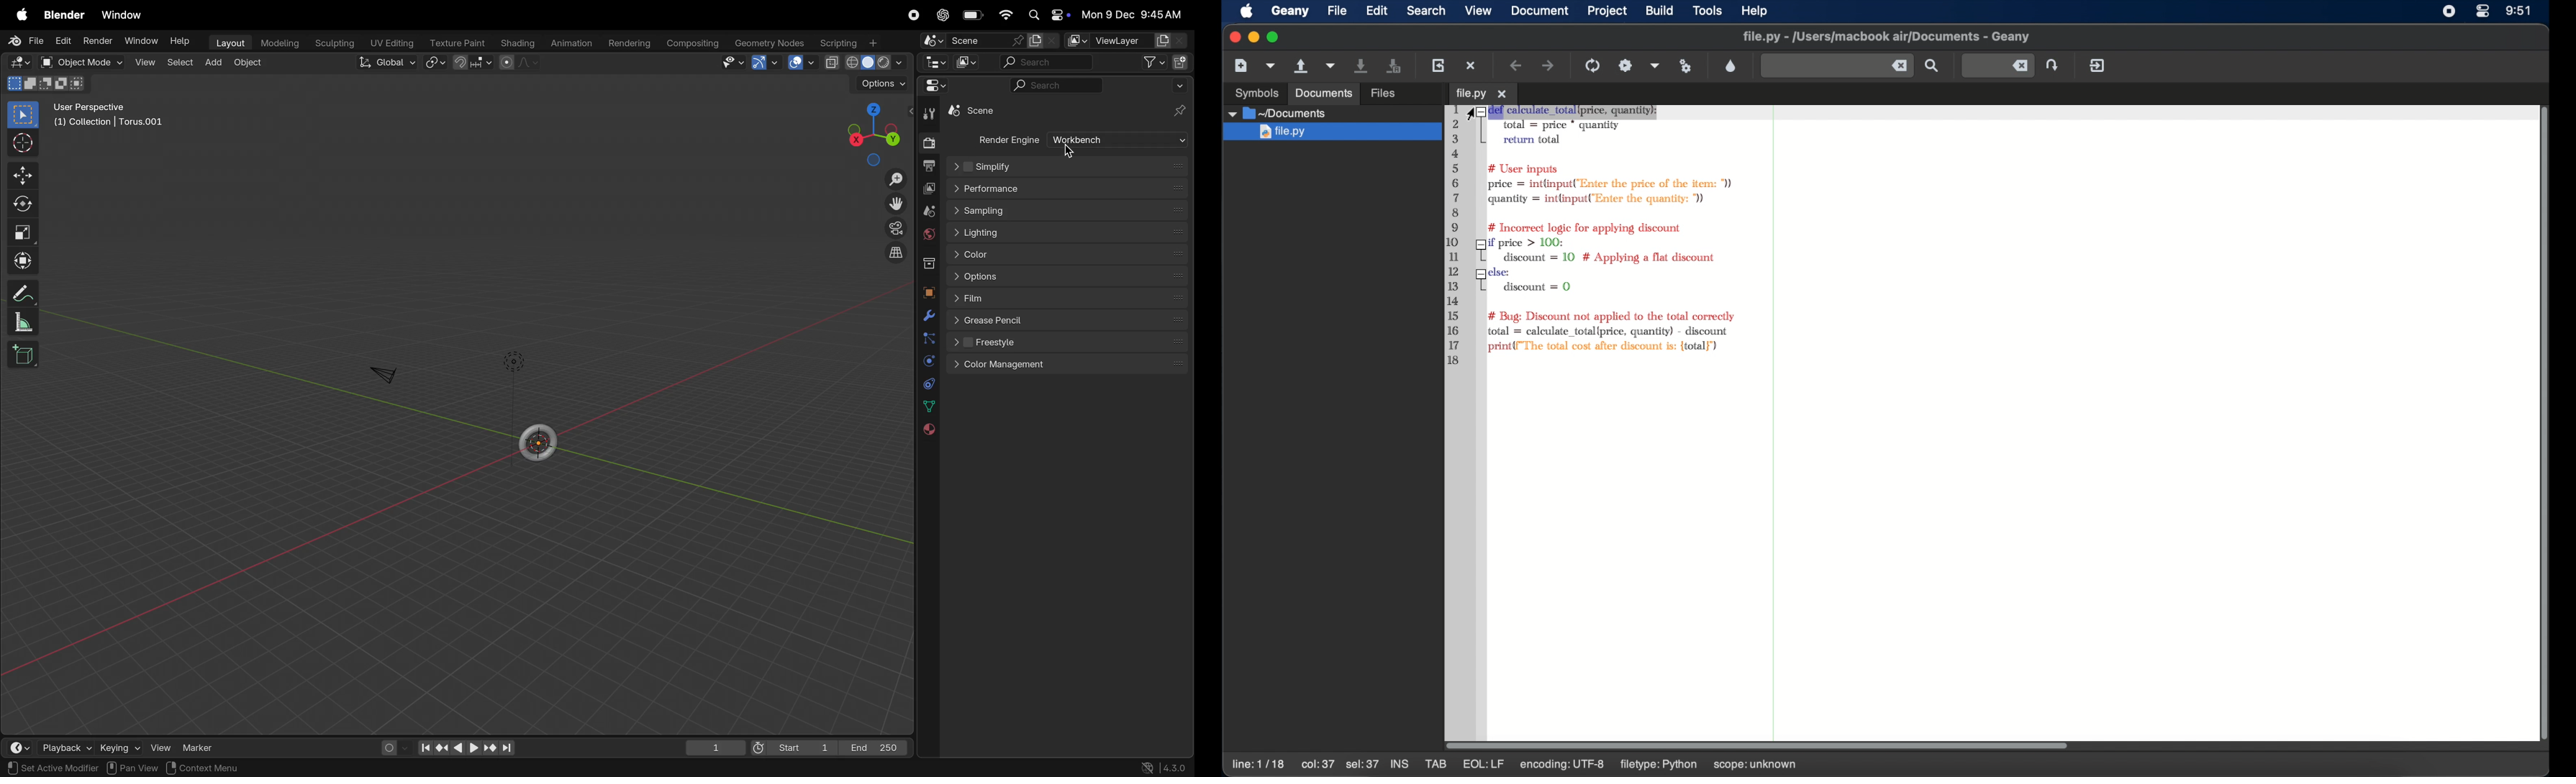 This screenshot has width=2576, height=784. What do you see at coordinates (467, 749) in the screenshot?
I see `play back controls` at bounding box center [467, 749].